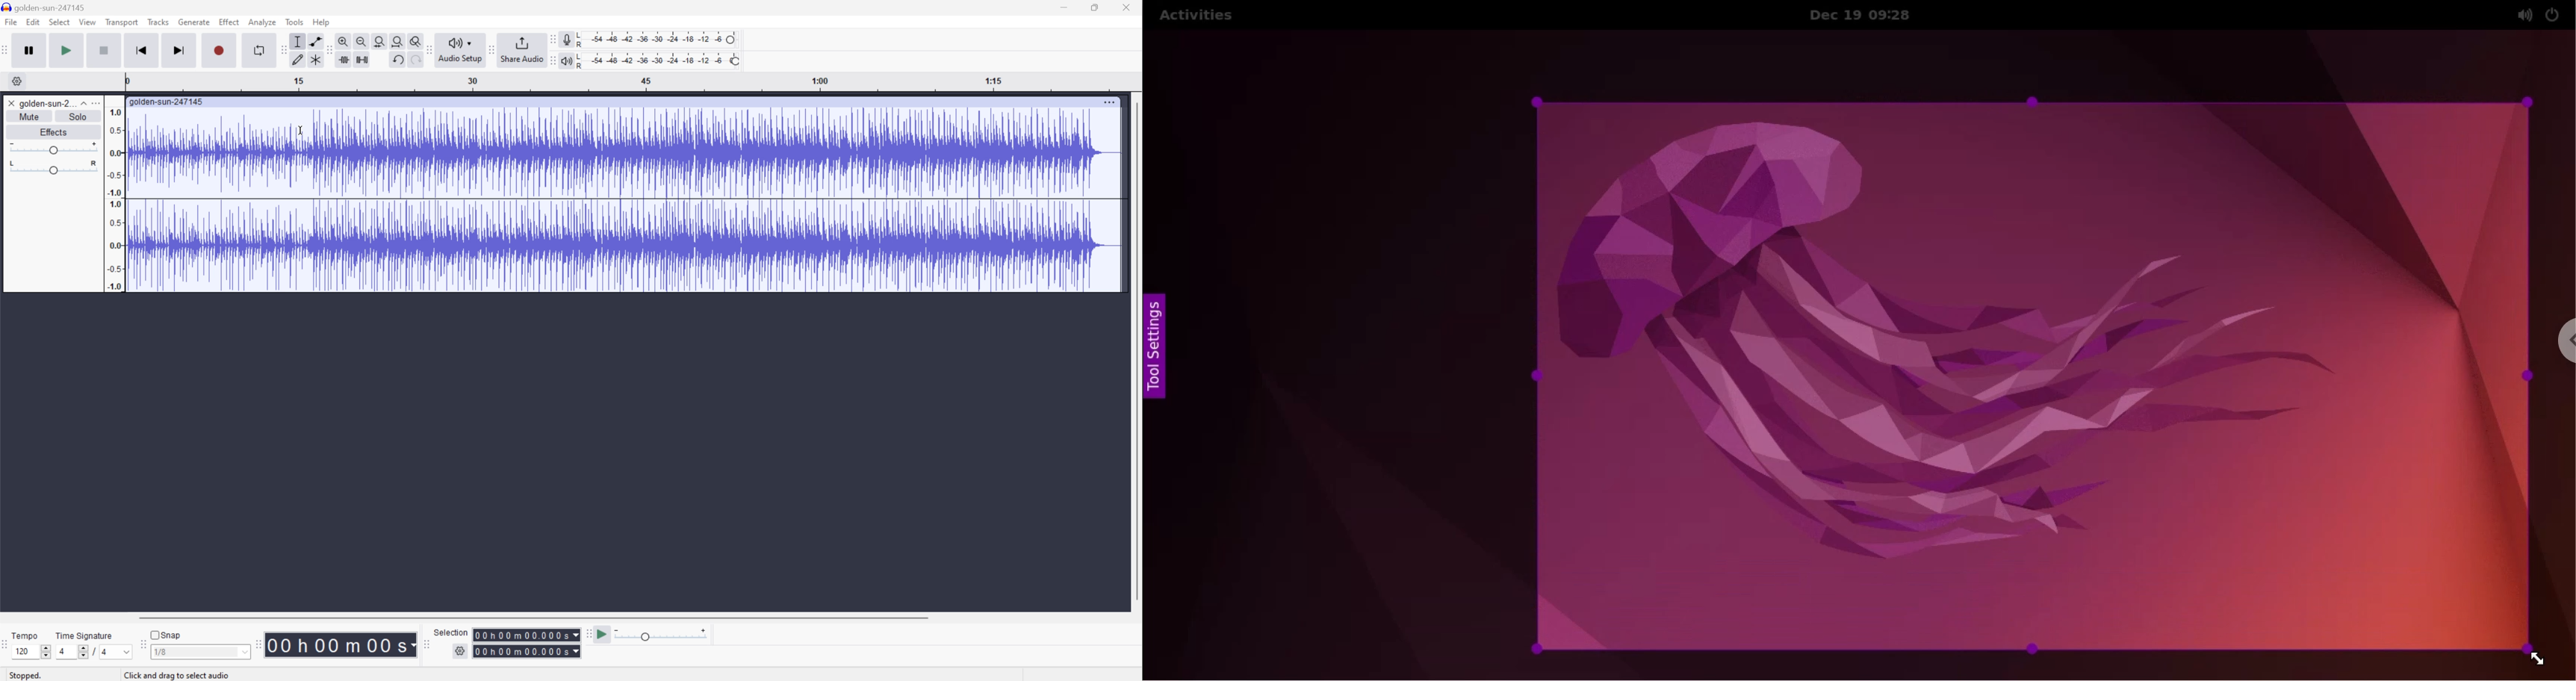  I want to click on 120, so click(21, 652).